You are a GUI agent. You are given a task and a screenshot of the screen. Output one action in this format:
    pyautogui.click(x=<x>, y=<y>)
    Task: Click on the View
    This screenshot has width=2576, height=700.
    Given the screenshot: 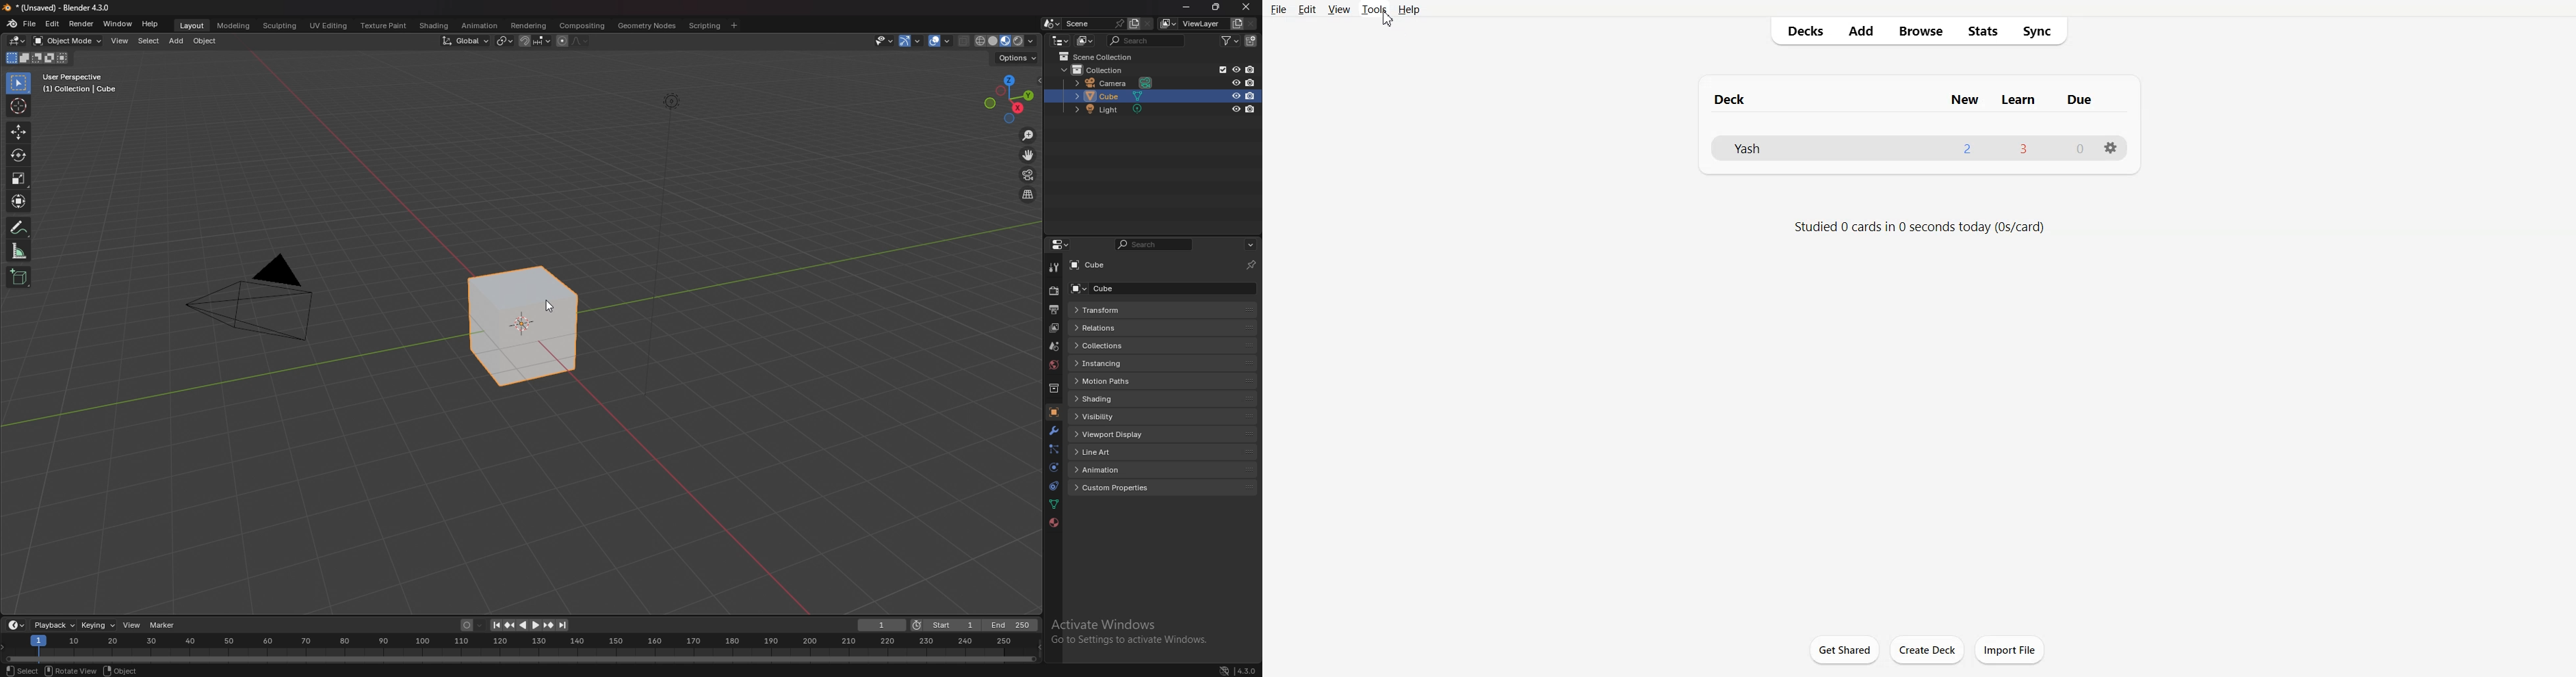 What is the action you would take?
    pyautogui.click(x=1338, y=9)
    